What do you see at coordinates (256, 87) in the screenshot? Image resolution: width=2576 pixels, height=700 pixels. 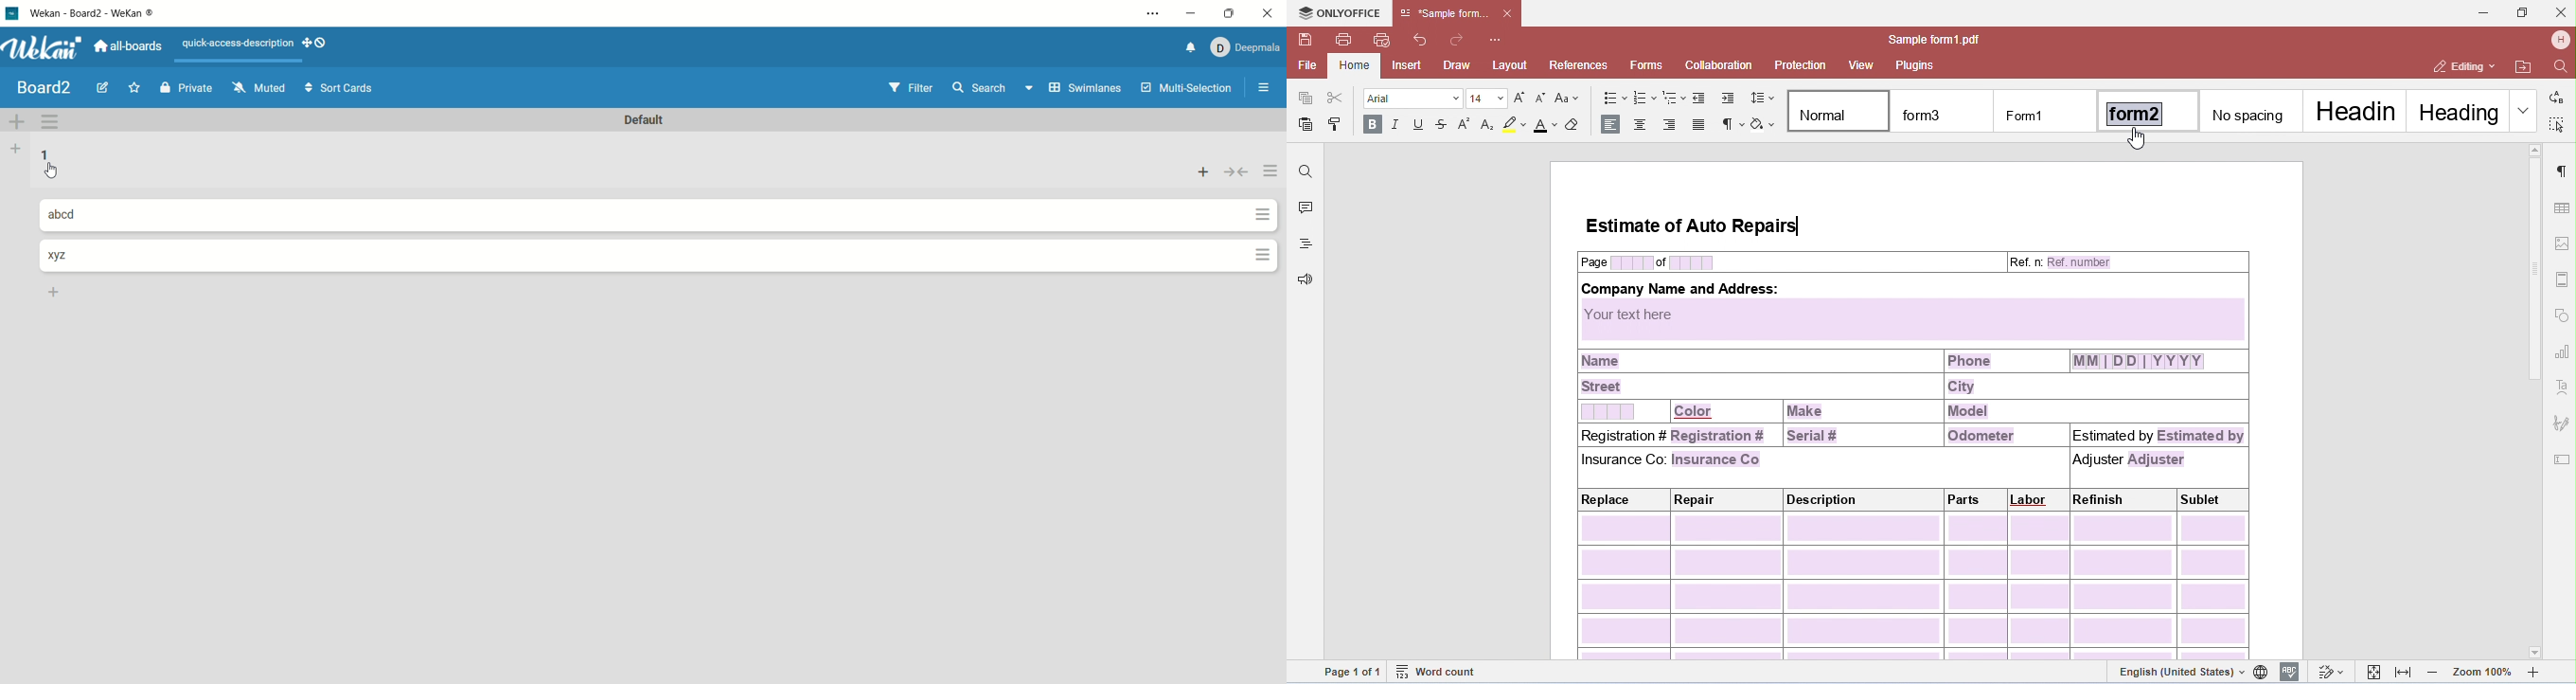 I see `muted` at bounding box center [256, 87].